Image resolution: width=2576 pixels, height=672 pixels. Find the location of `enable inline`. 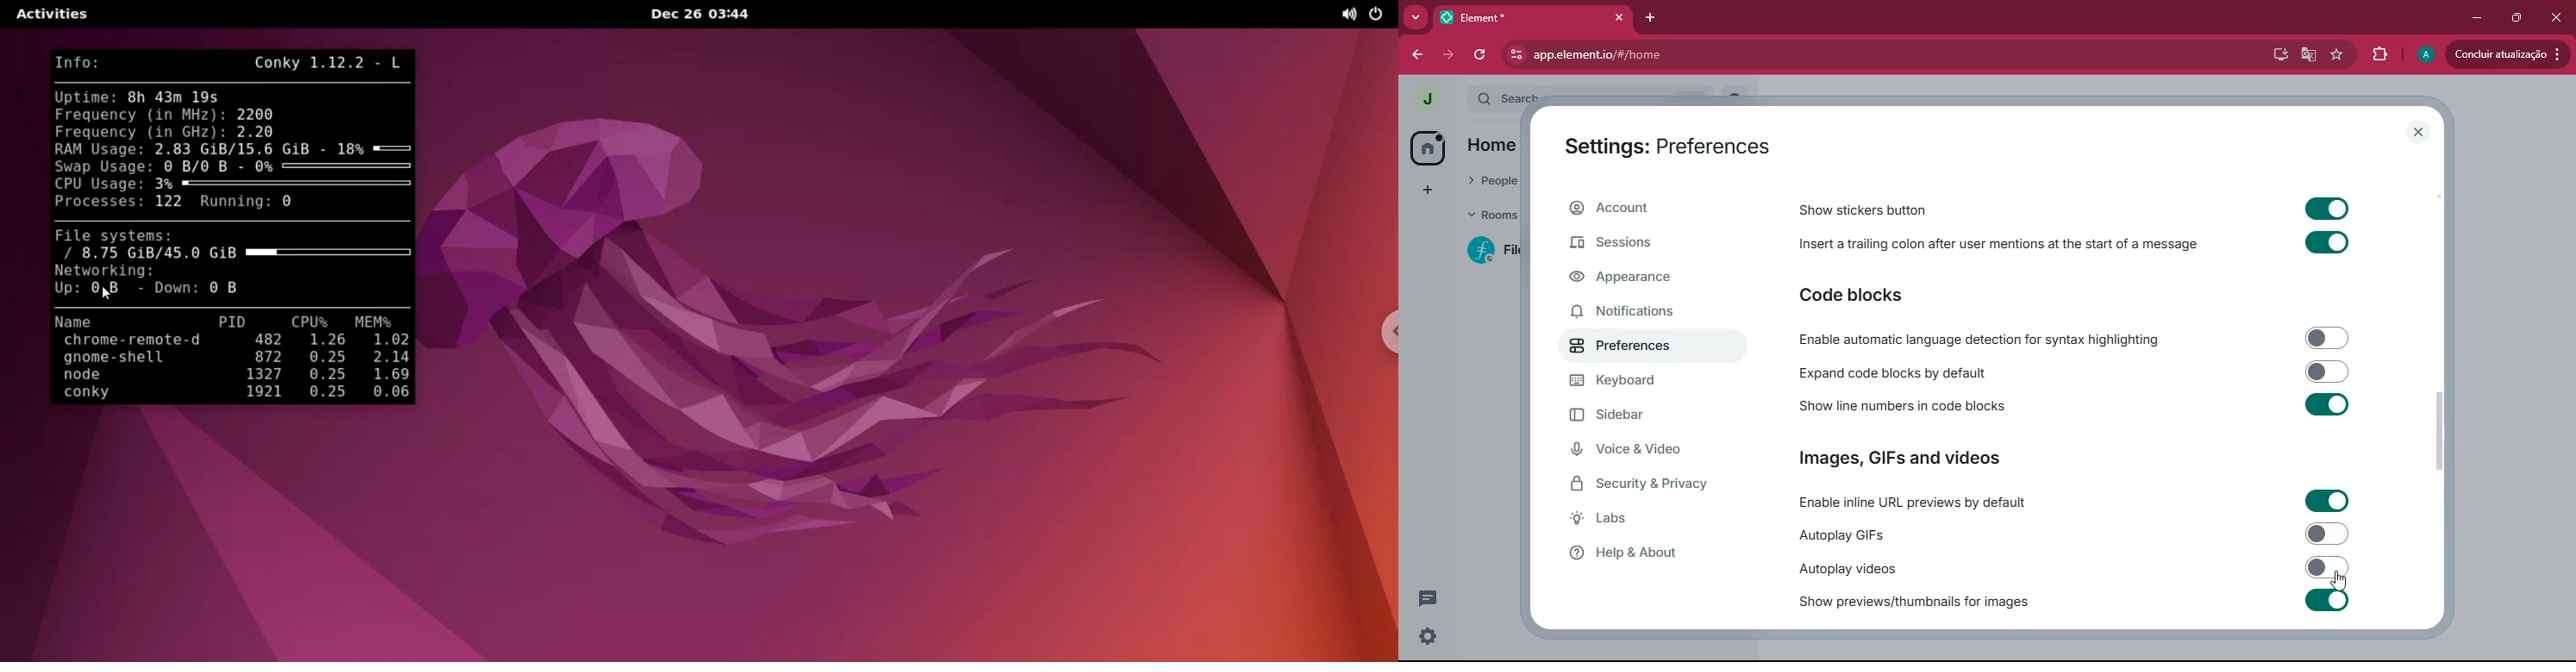

enable inline is located at coordinates (1915, 503).